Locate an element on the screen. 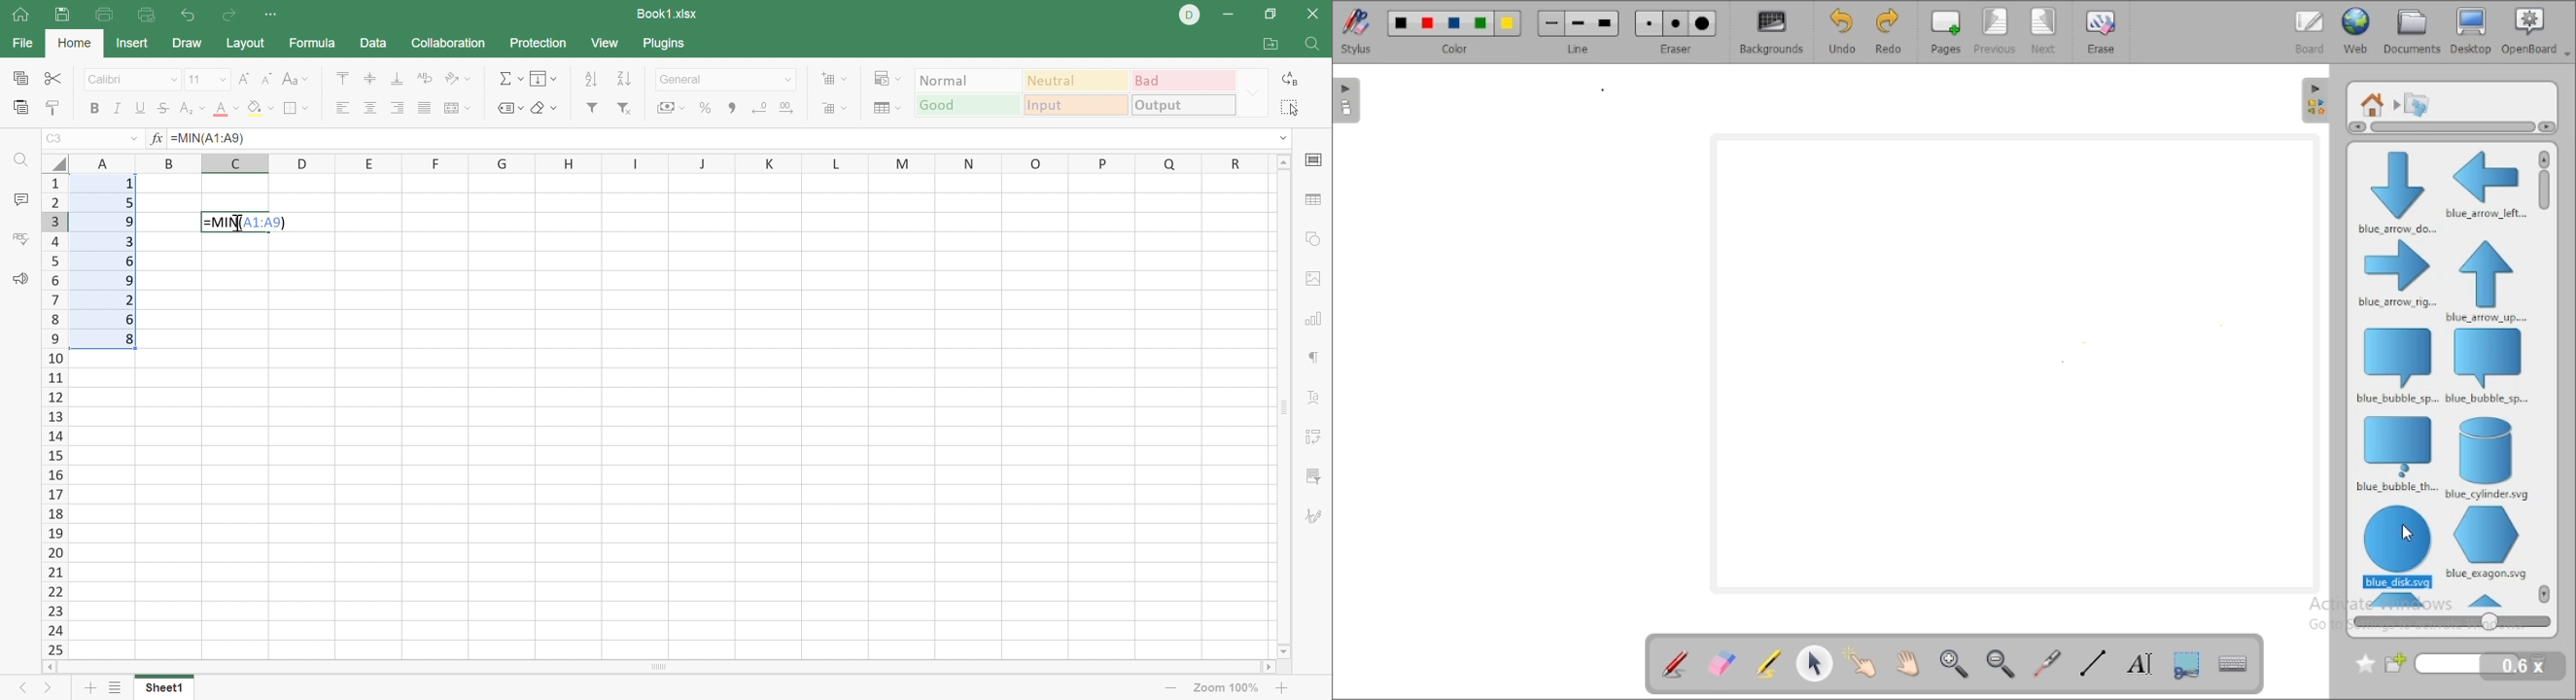 The height and width of the screenshot is (700, 2576). Scroll Bar is located at coordinates (655, 667).